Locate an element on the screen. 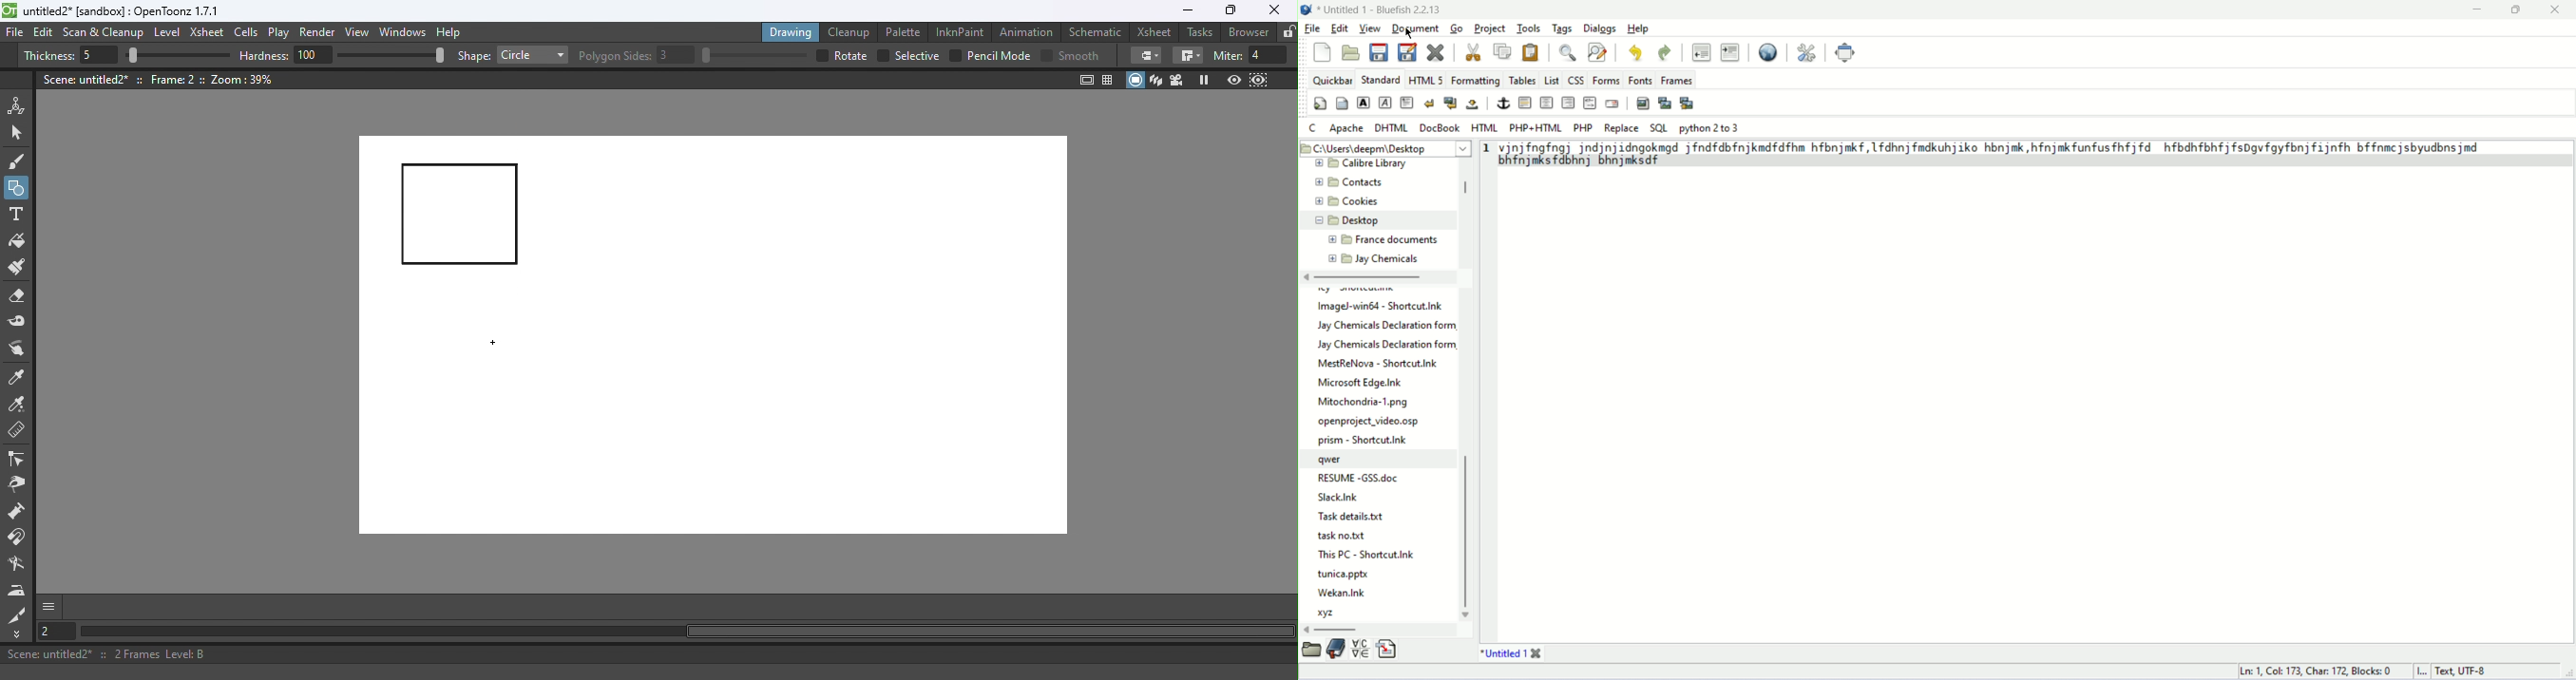  checkbox is located at coordinates (955, 55).